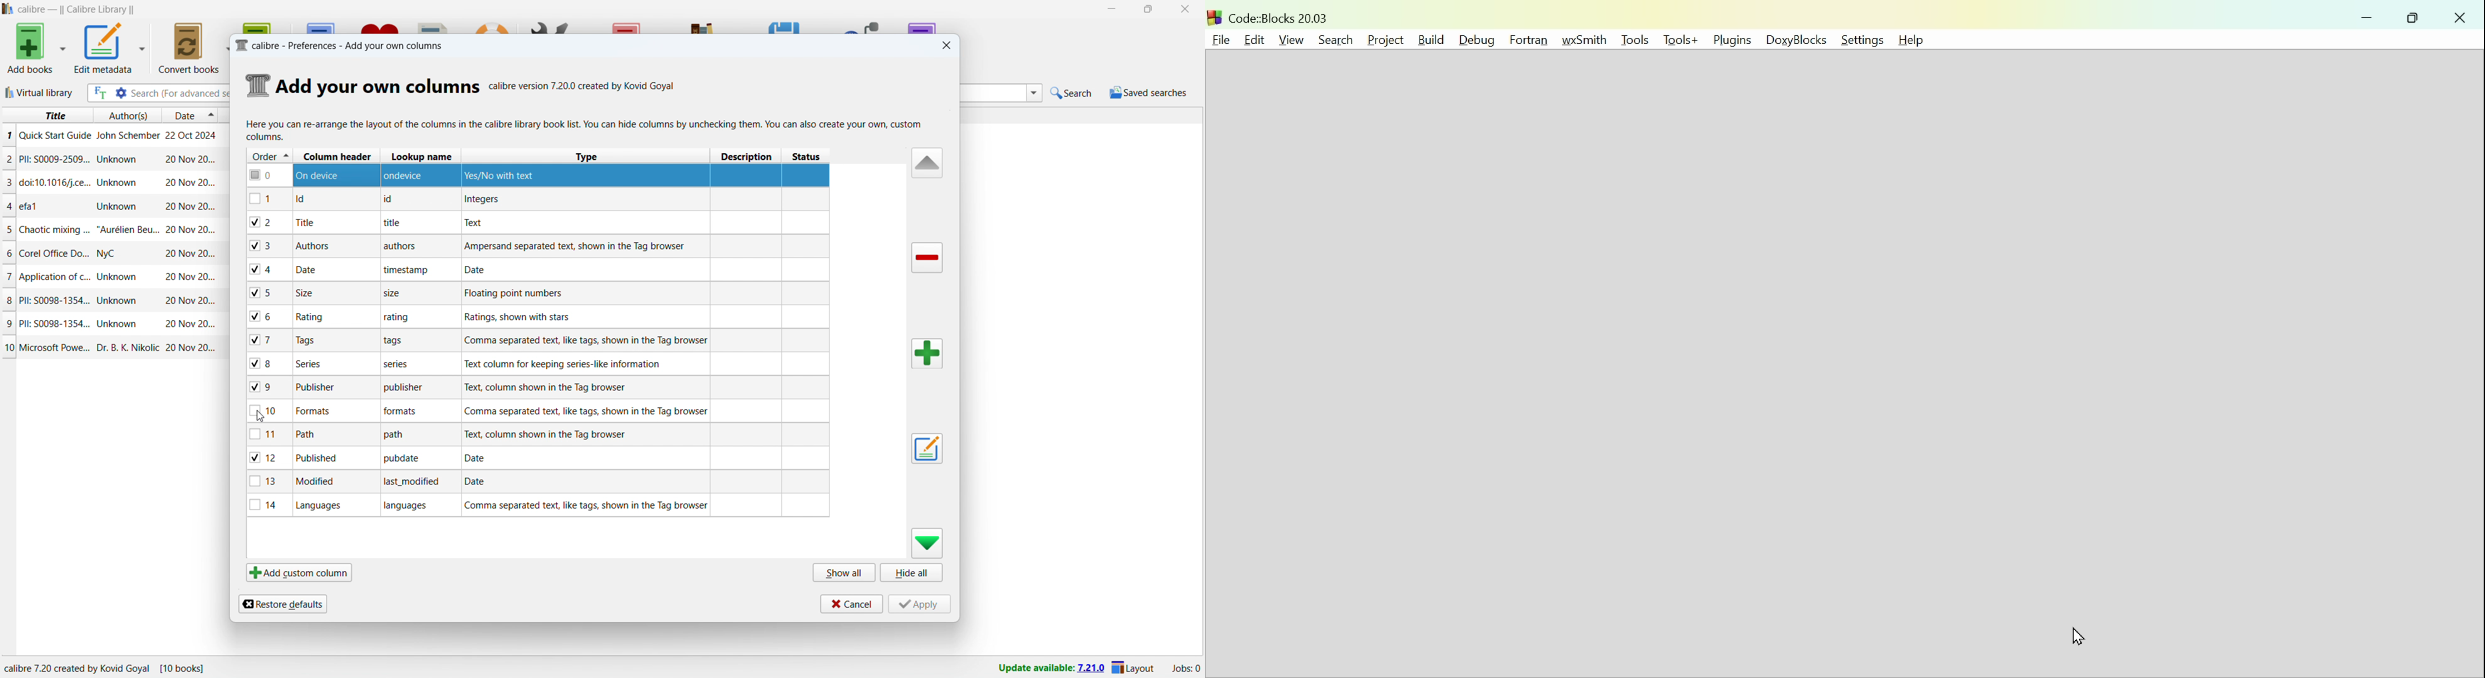 The image size is (2492, 700). What do you see at coordinates (537, 175) in the screenshot?
I see `BEI " Cevice | onaevice | Yes/No with text | | |` at bounding box center [537, 175].